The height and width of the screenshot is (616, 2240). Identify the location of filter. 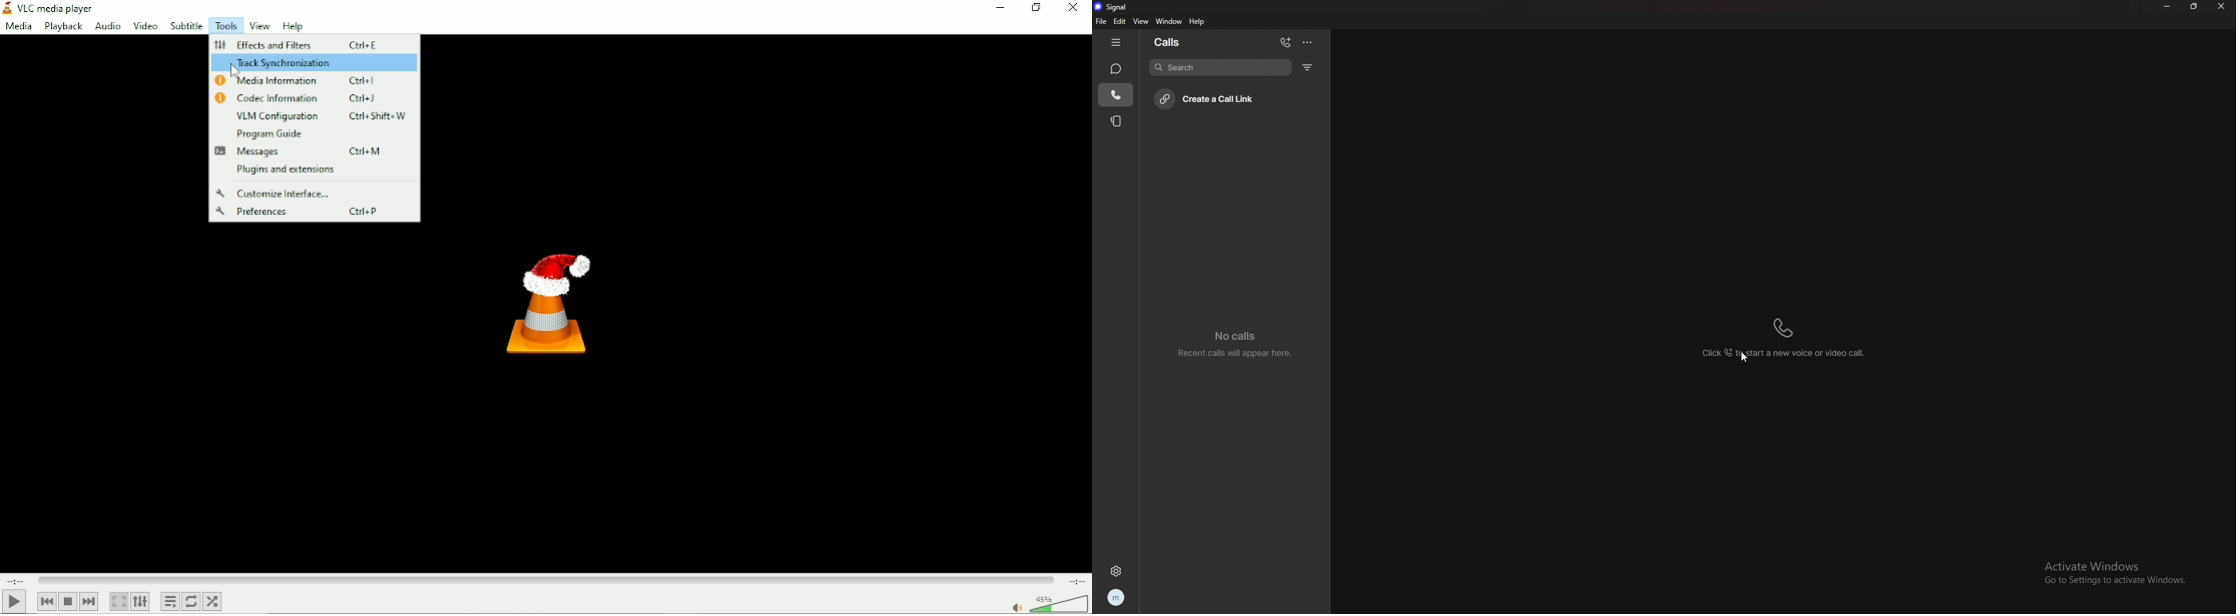
(1310, 67).